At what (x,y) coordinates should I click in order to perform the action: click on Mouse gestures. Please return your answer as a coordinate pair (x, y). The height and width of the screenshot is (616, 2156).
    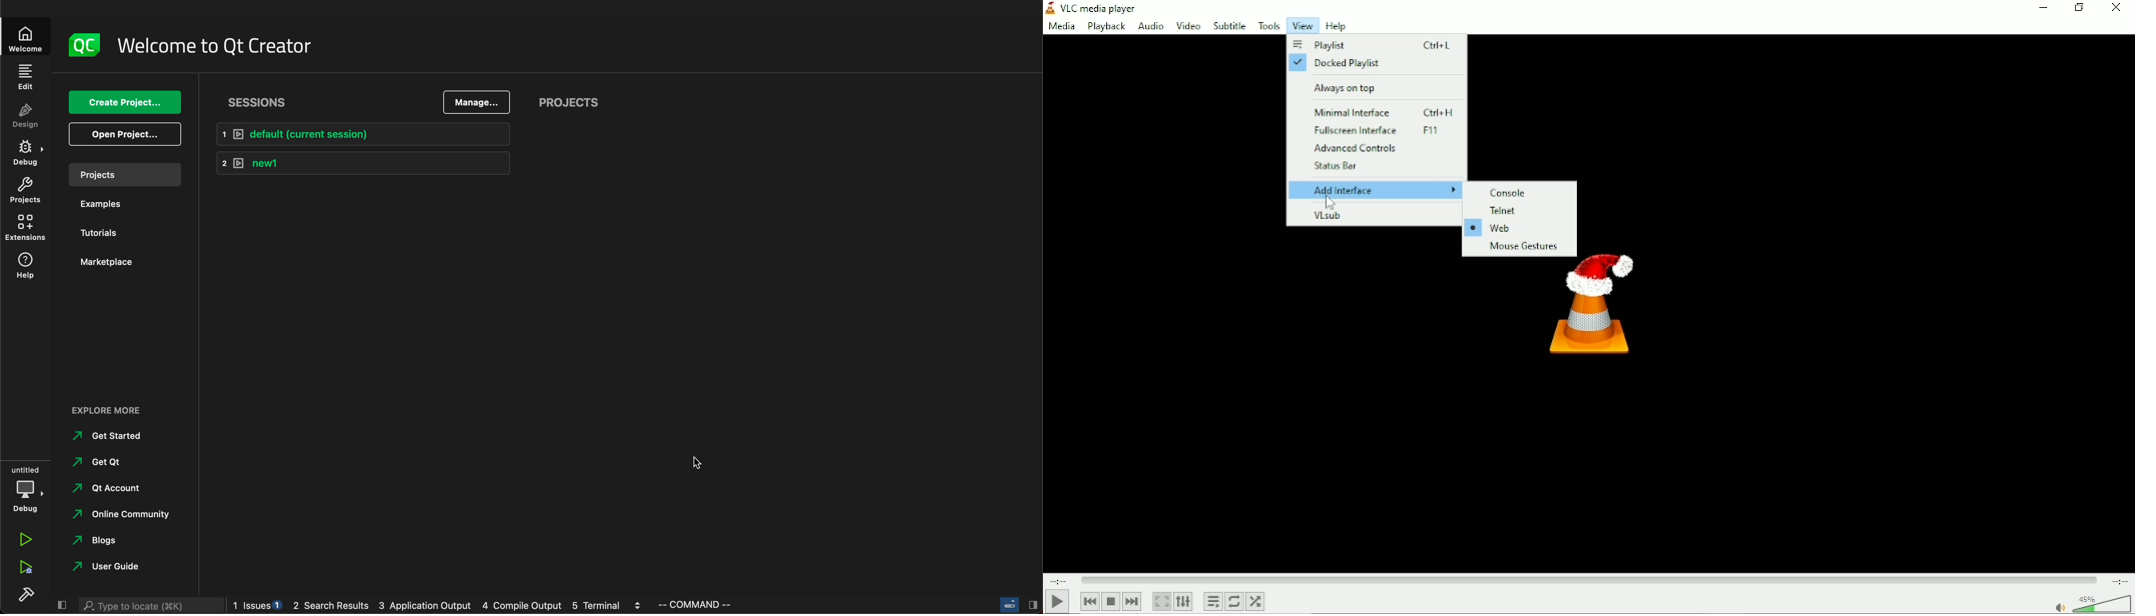
    Looking at the image, I should click on (1520, 247).